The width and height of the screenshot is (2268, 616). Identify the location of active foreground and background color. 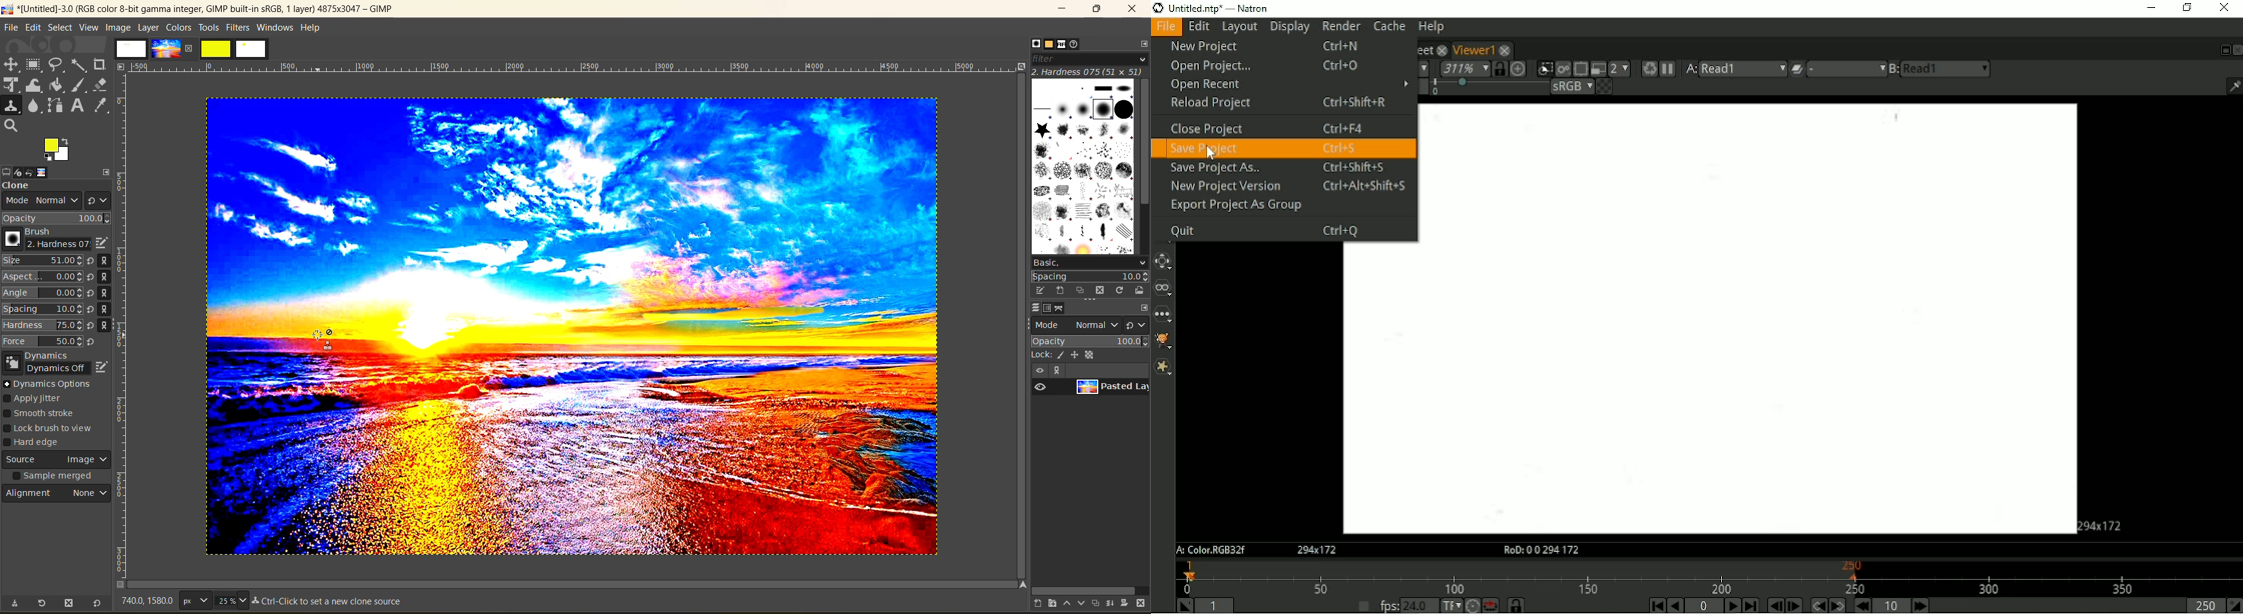
(58, 151).